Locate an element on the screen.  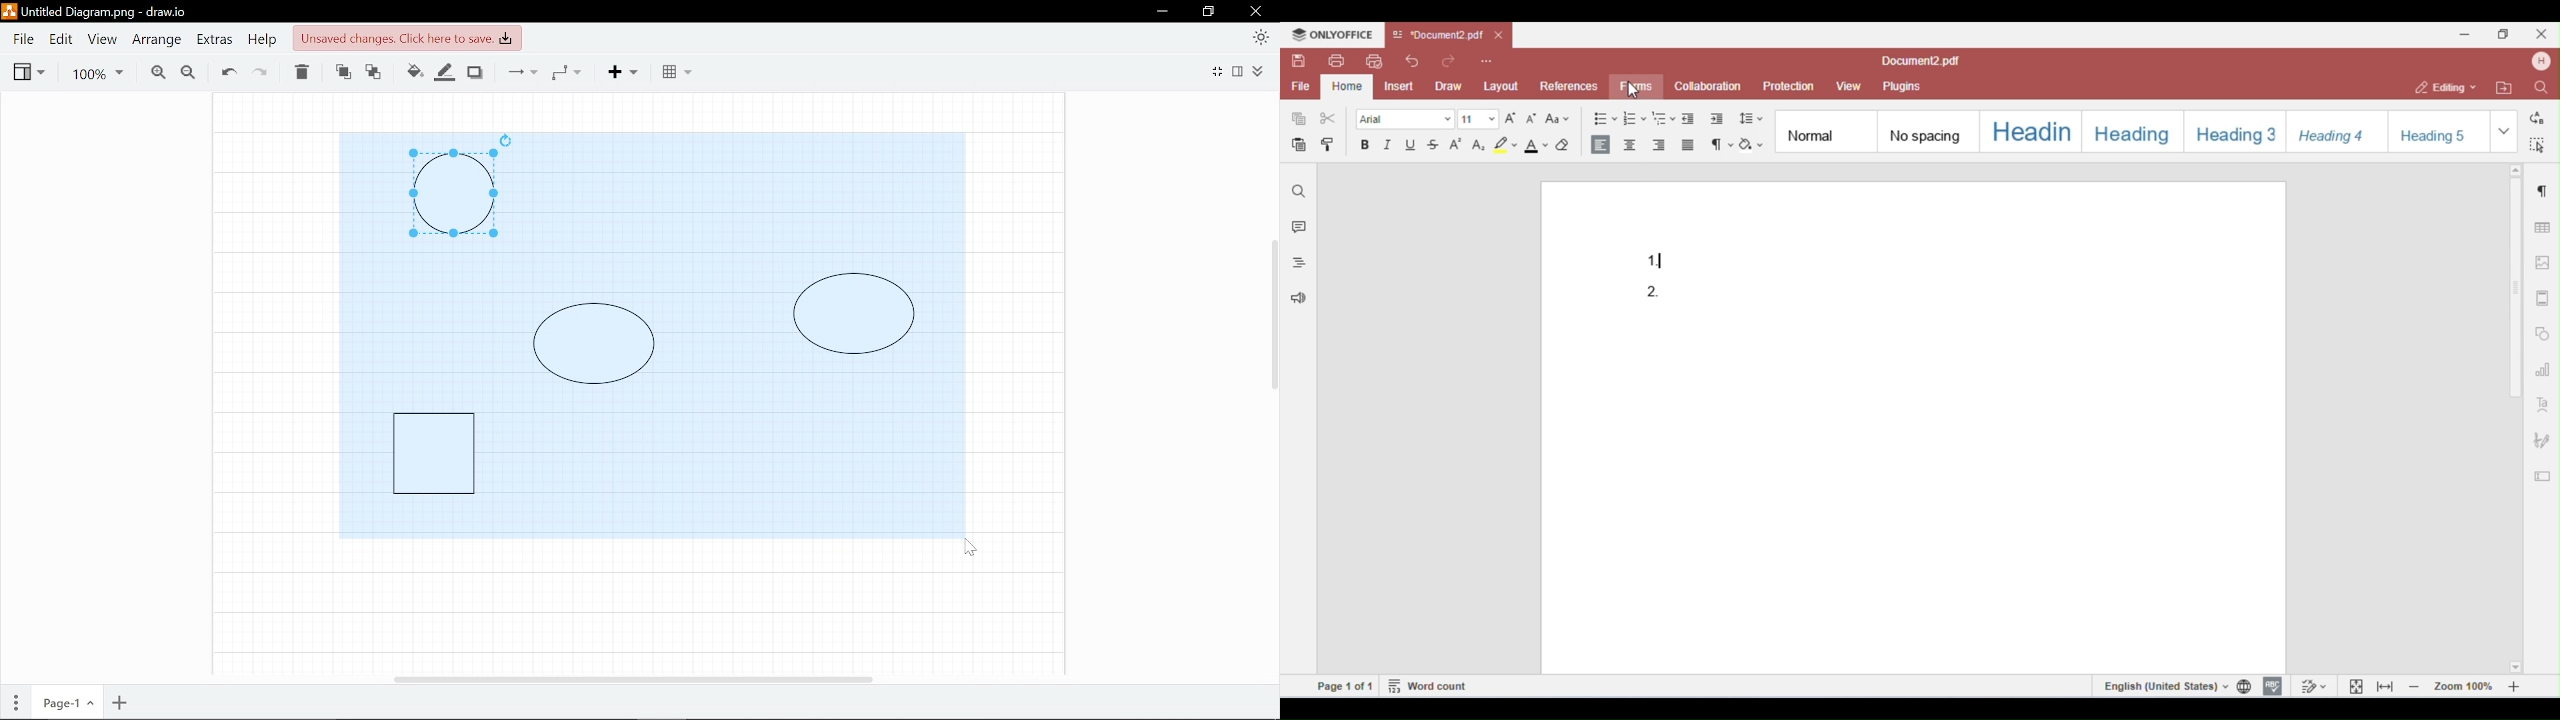
Fullscreen is located at coordinates (1215, 73).